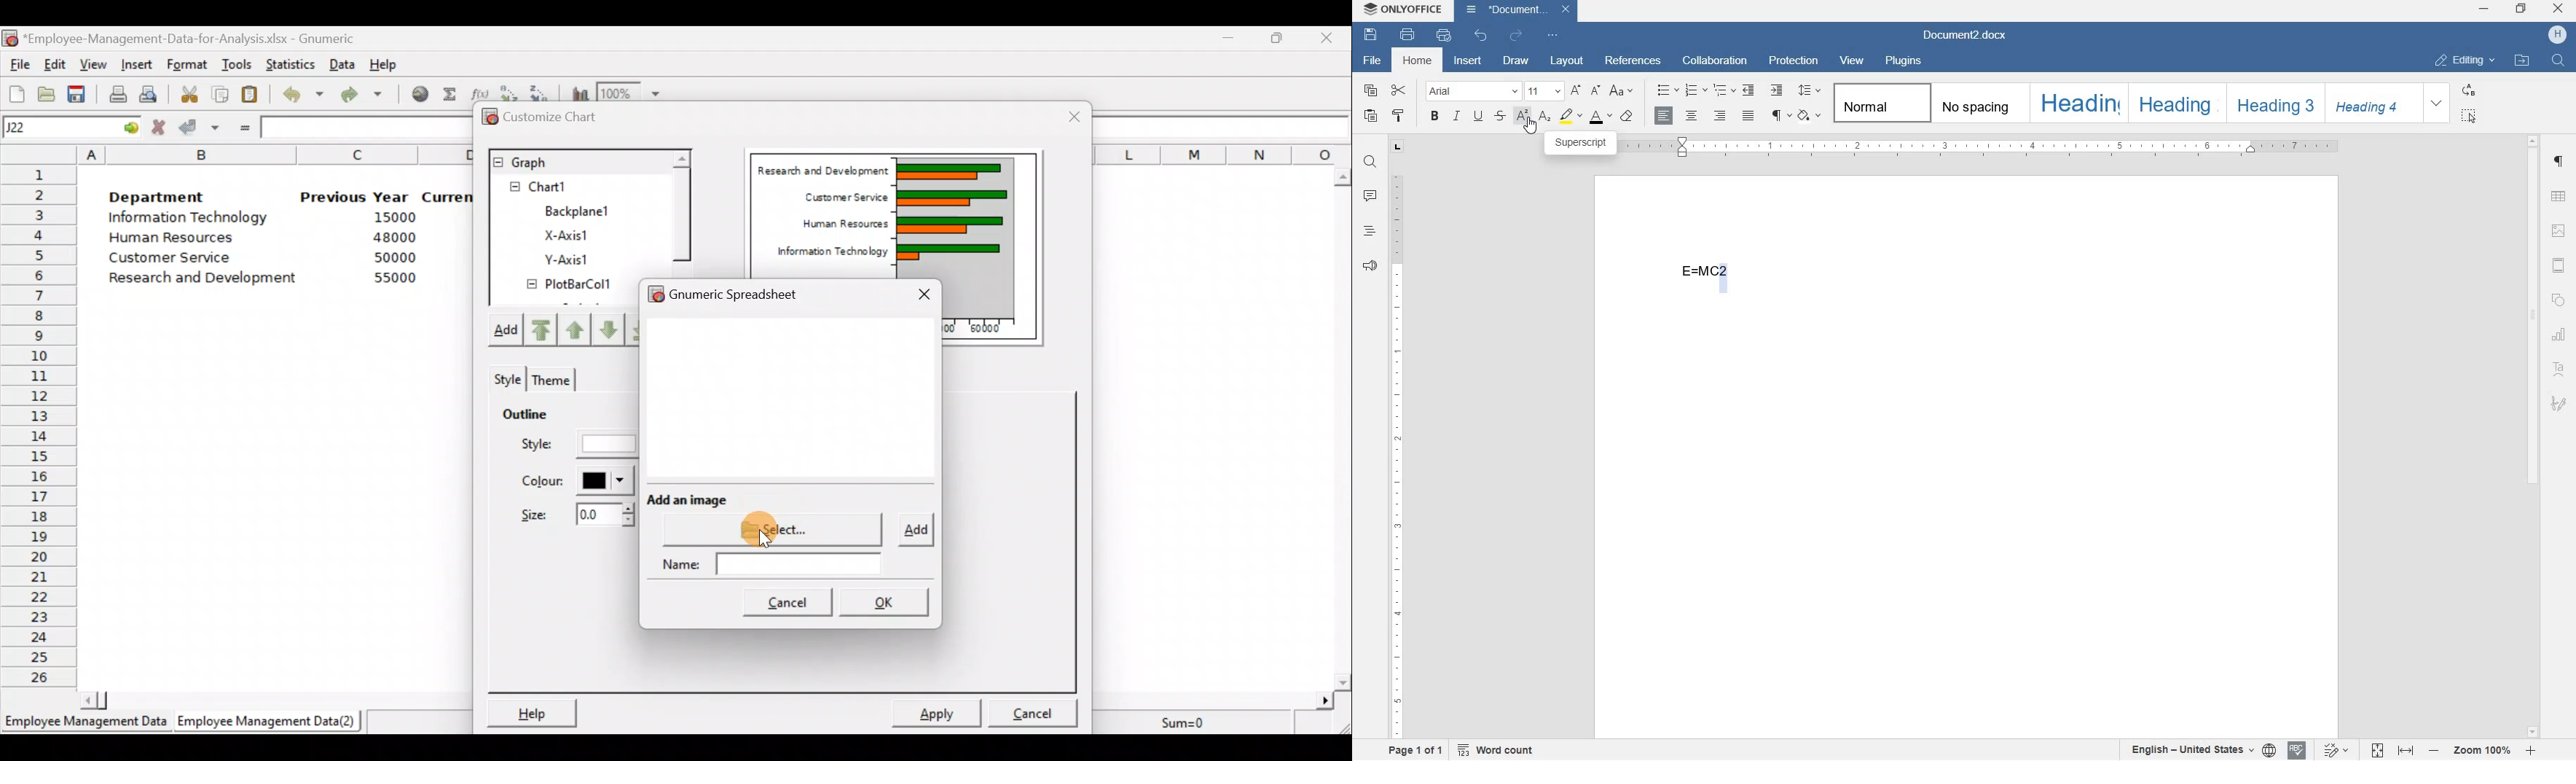 The width and height of the screenshot is (2576, 784). I want to click on find, so click(2556, 60).